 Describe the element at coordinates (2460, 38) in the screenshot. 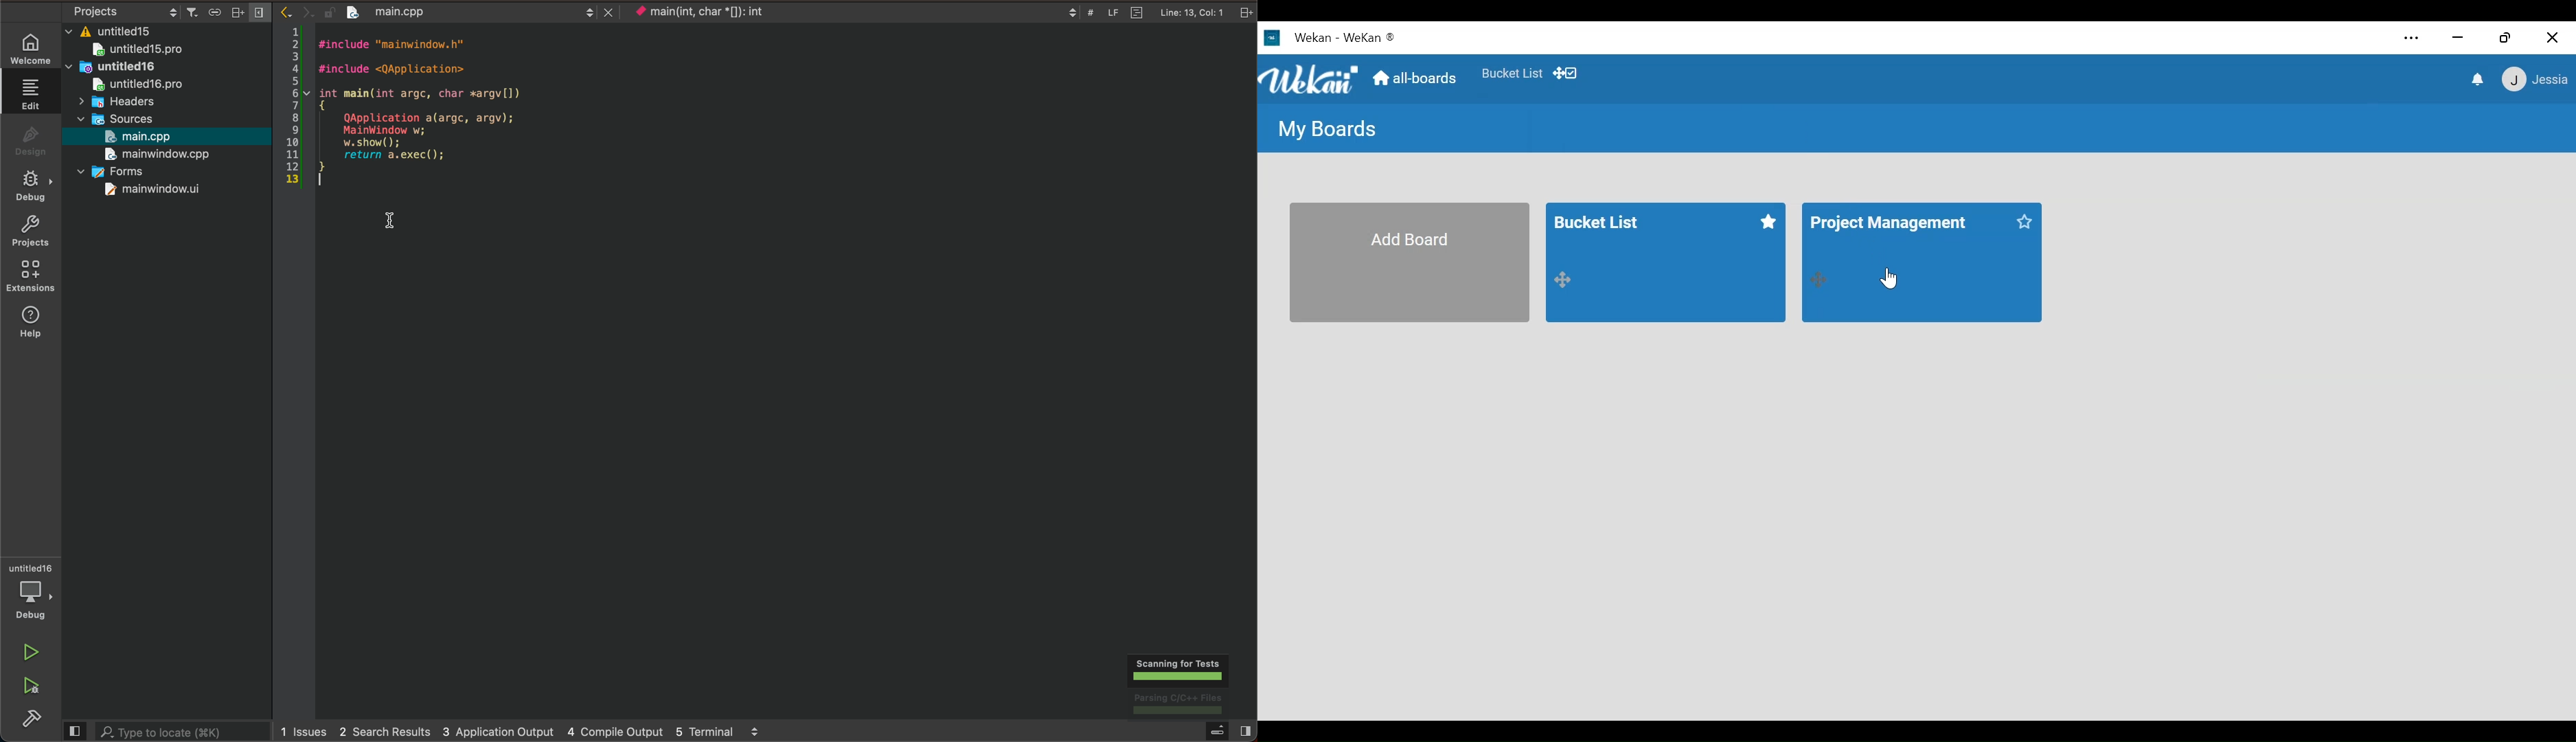

I see `minimize` at that location.